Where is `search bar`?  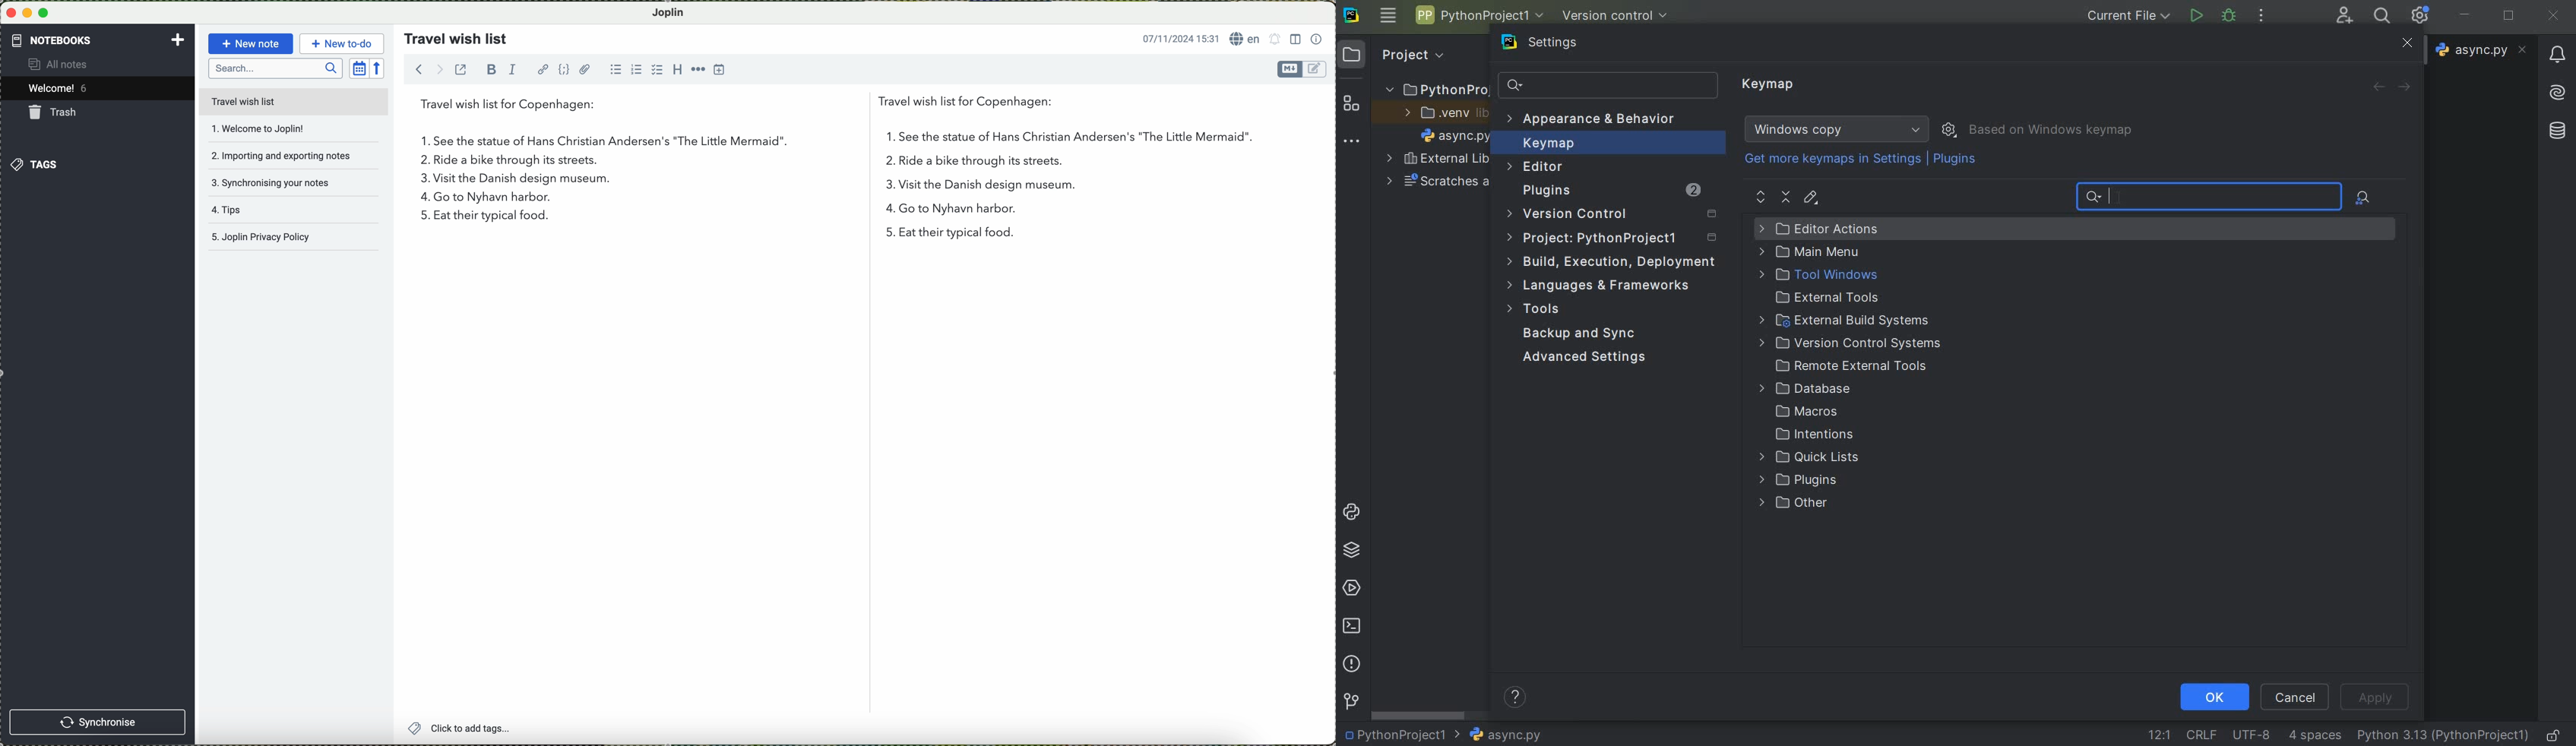 search bar is located at coordinates (276, 69).